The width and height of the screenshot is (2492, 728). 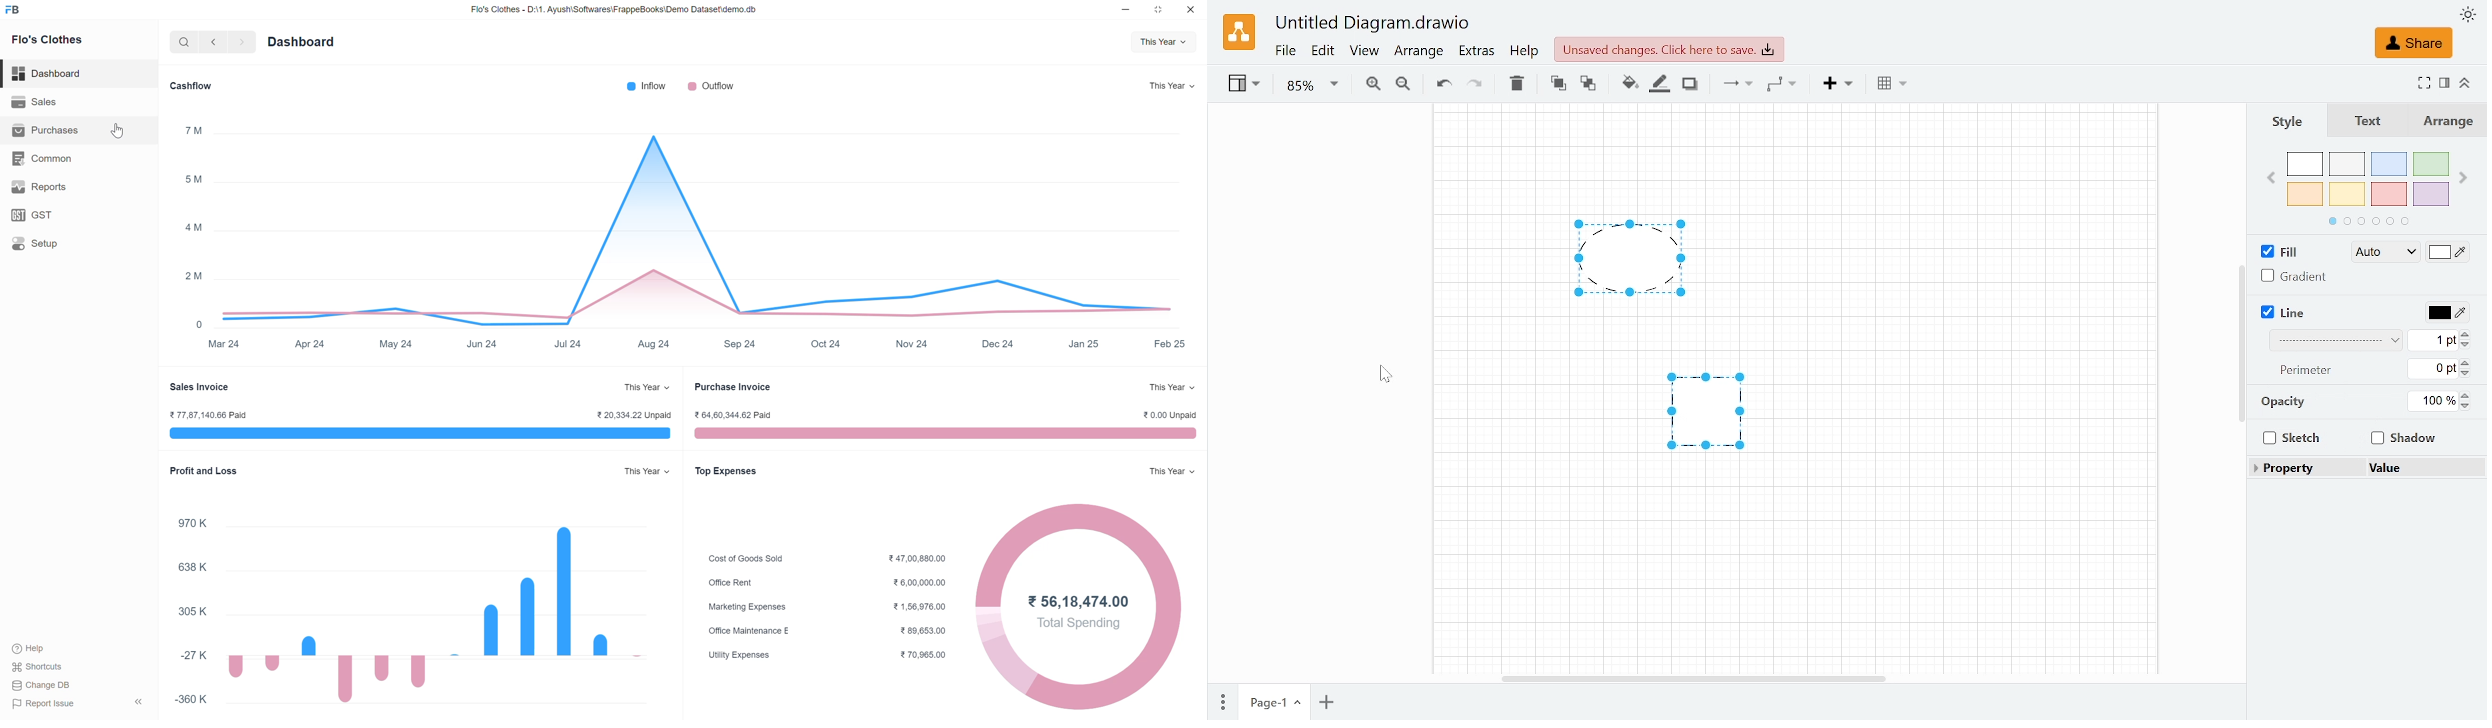 I want to click on Top Expenses, so click(x=727, y=471).